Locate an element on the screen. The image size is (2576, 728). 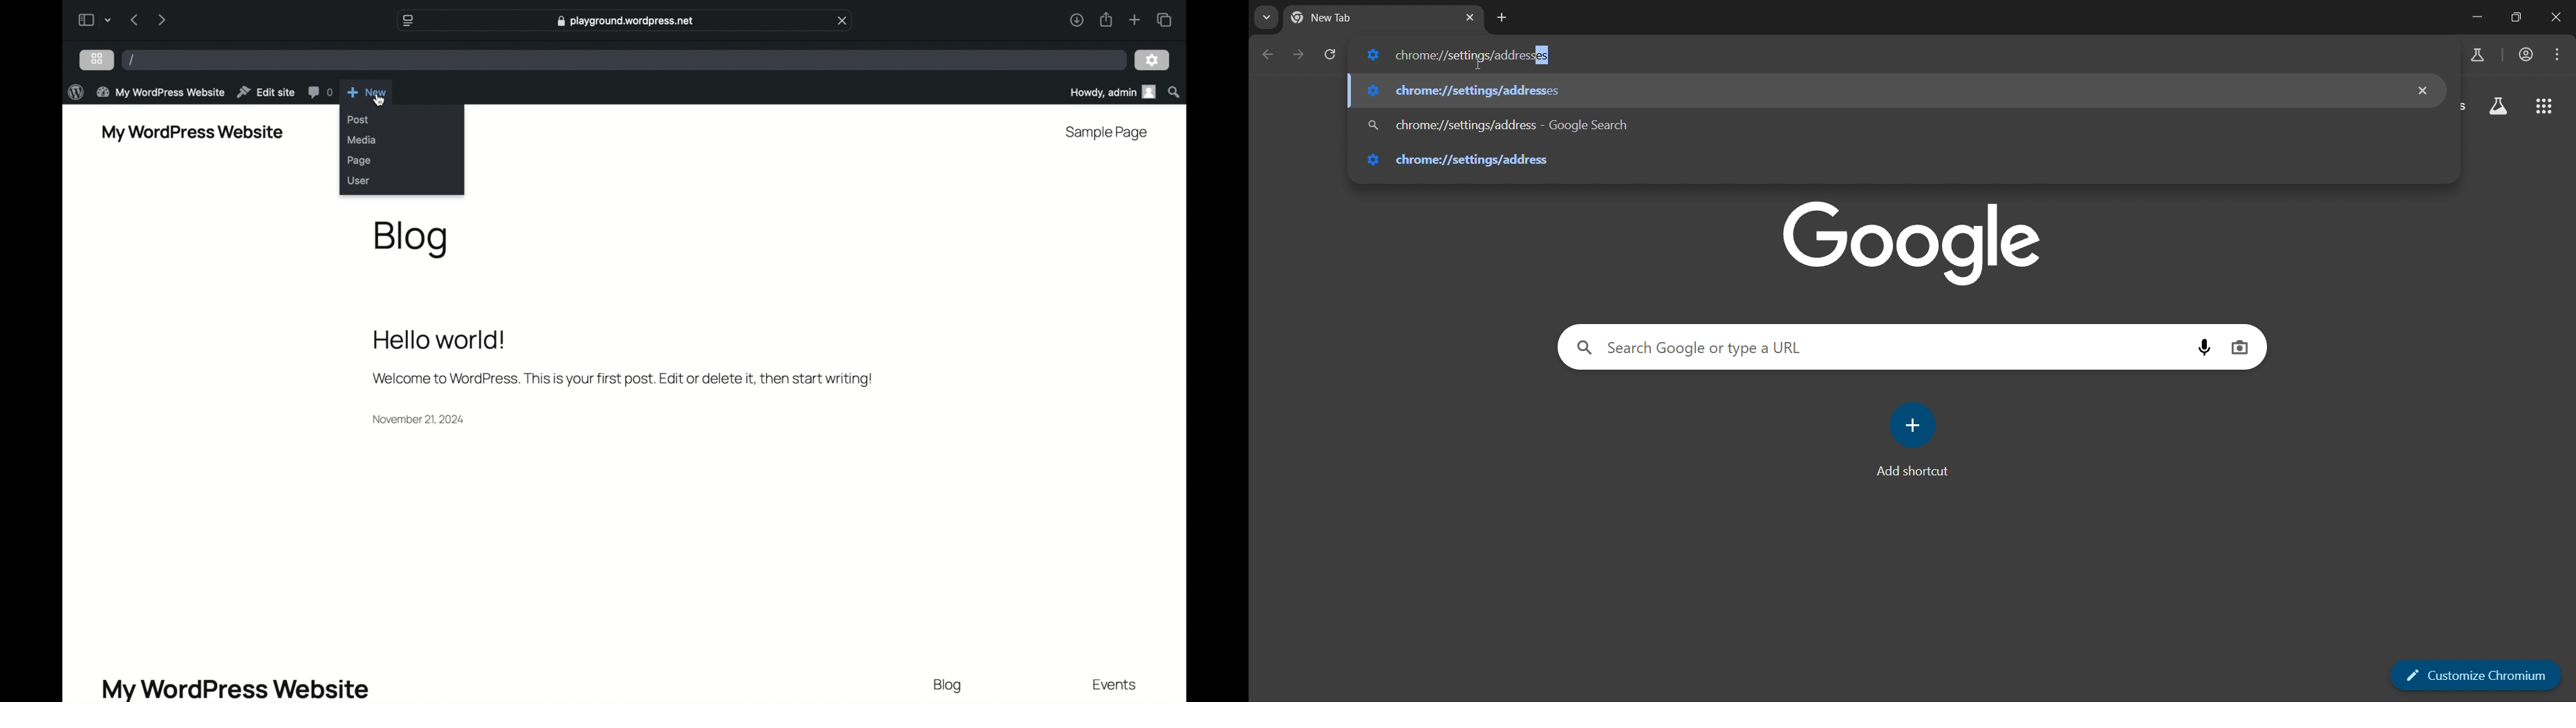
new is located at coordinates (367, 92).